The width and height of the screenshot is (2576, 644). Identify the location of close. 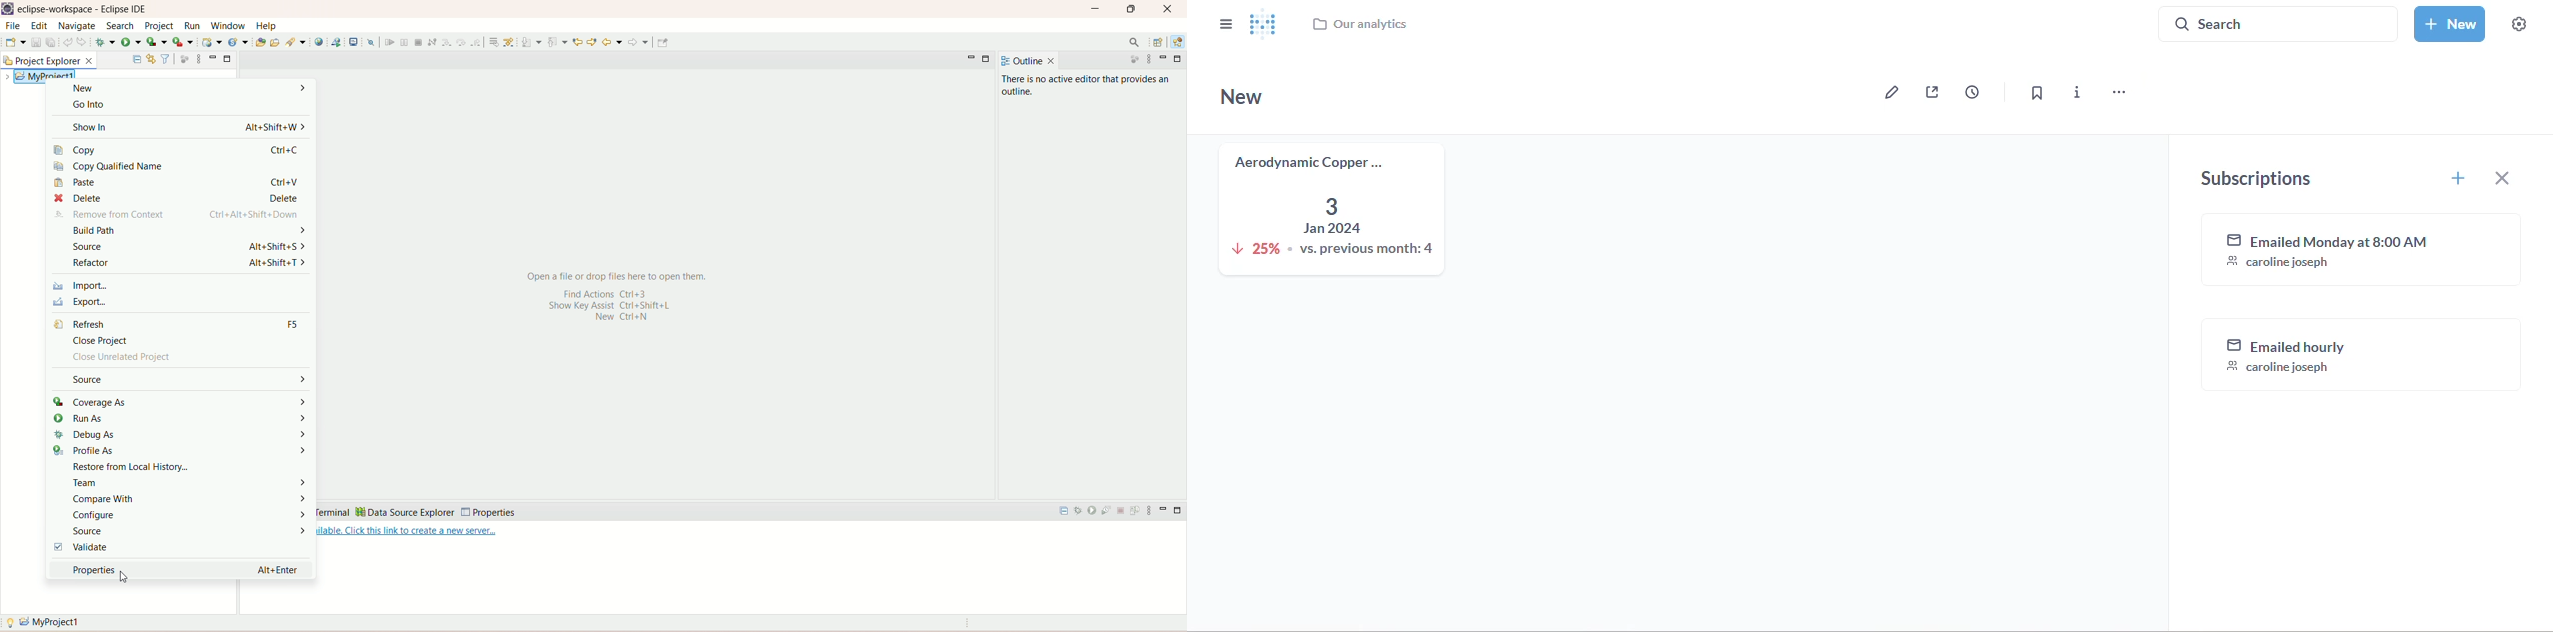
(2502, 177).